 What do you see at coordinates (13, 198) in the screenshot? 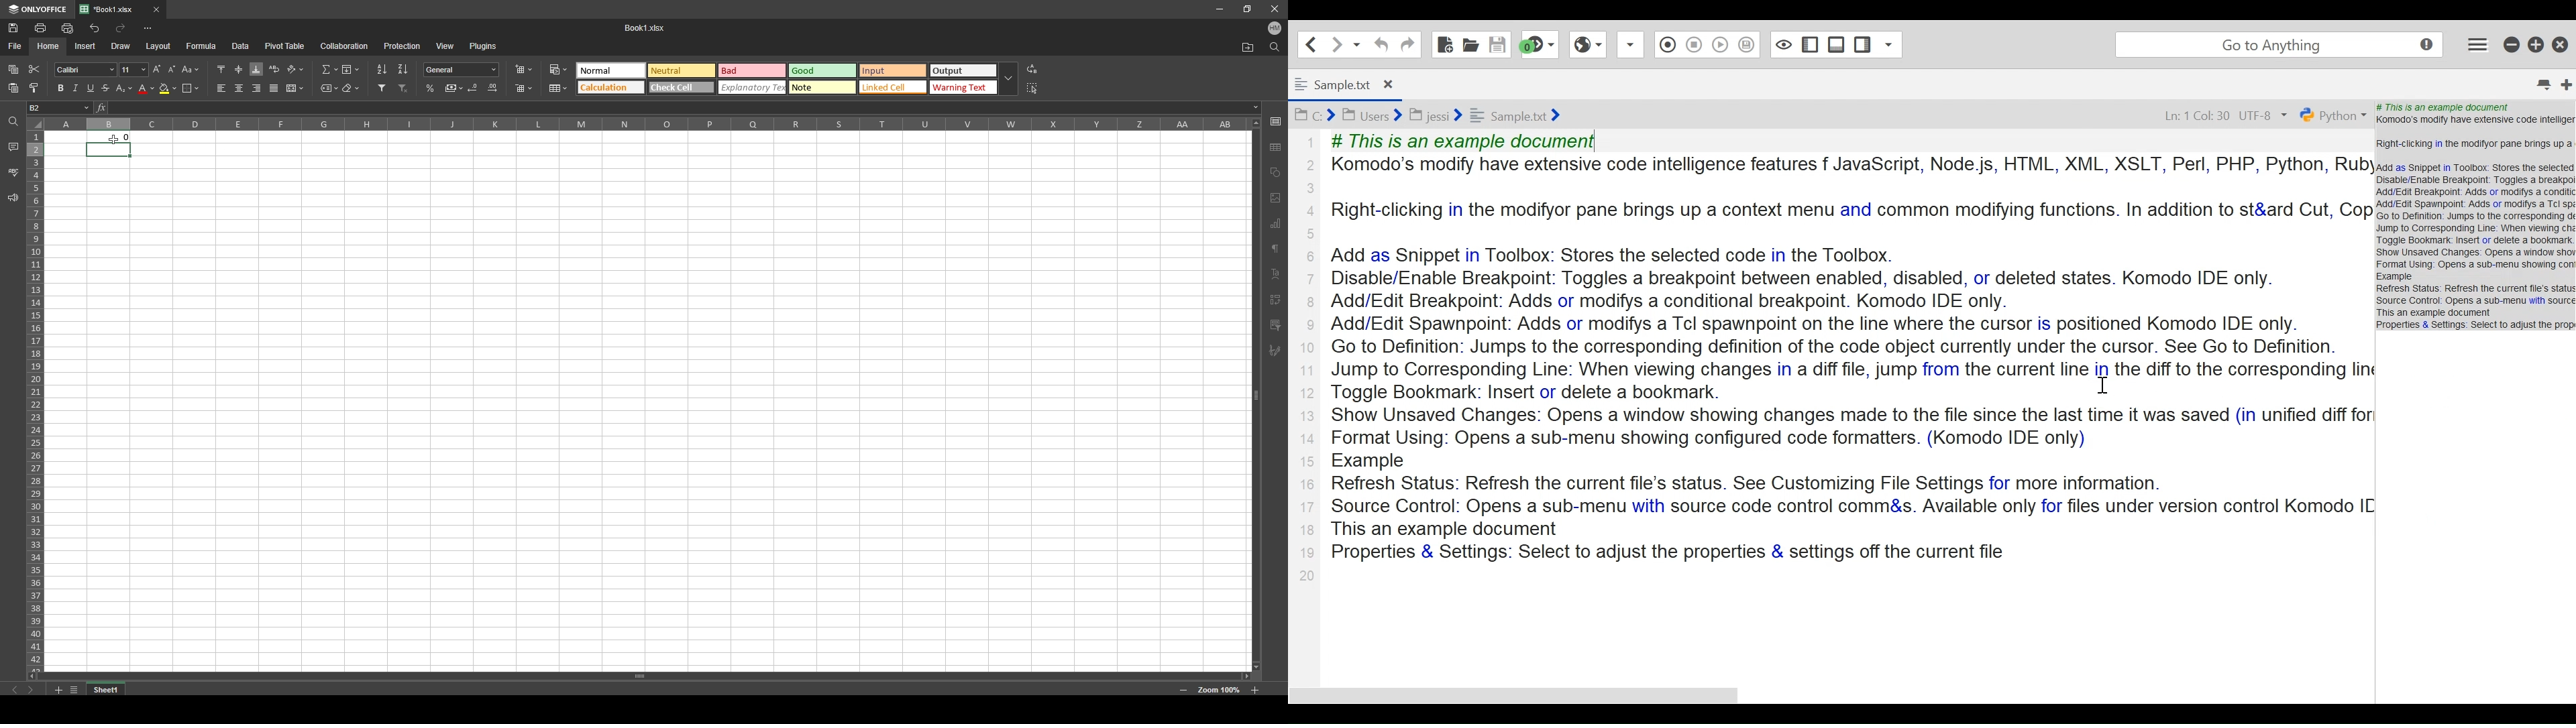
I see `feedback` at bounding box center [13, 198].